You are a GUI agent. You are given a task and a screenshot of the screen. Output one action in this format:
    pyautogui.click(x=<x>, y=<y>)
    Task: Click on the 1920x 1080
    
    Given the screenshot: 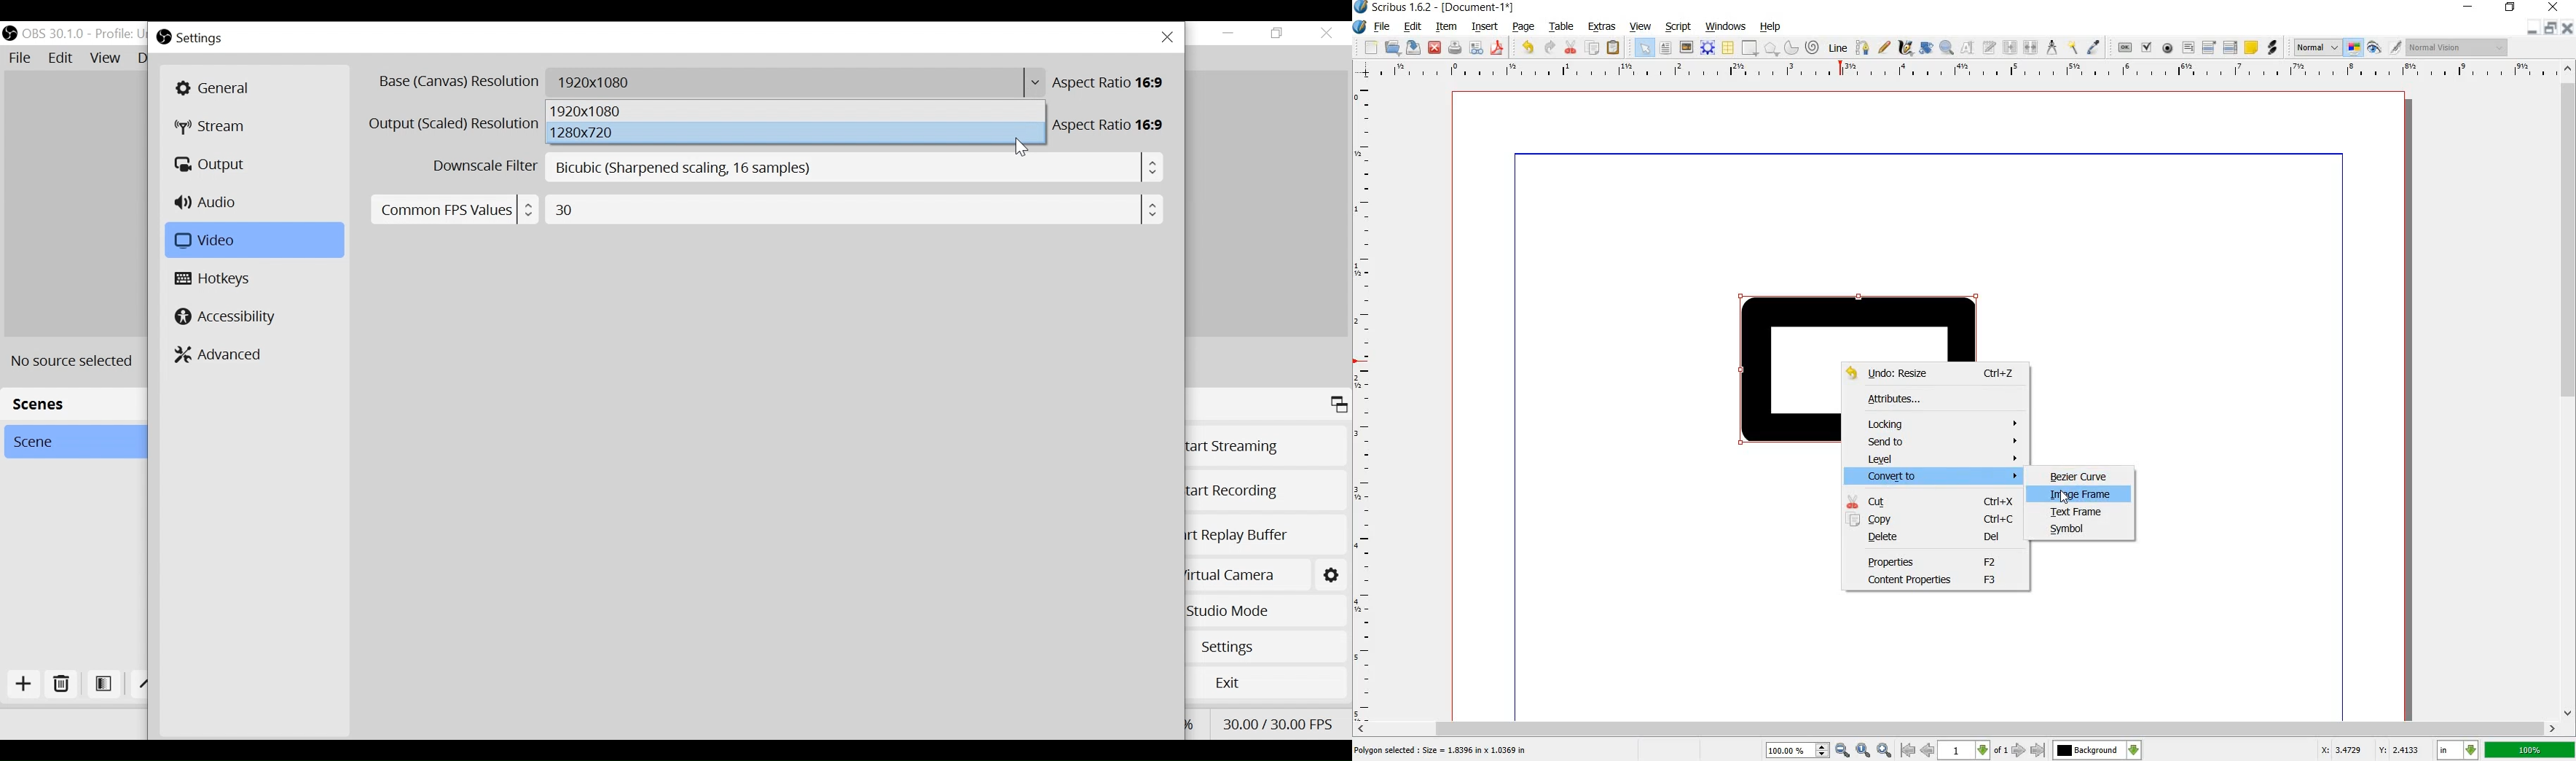 What is the action you would take?
    pyautogui.click(x=796, y=83)
    